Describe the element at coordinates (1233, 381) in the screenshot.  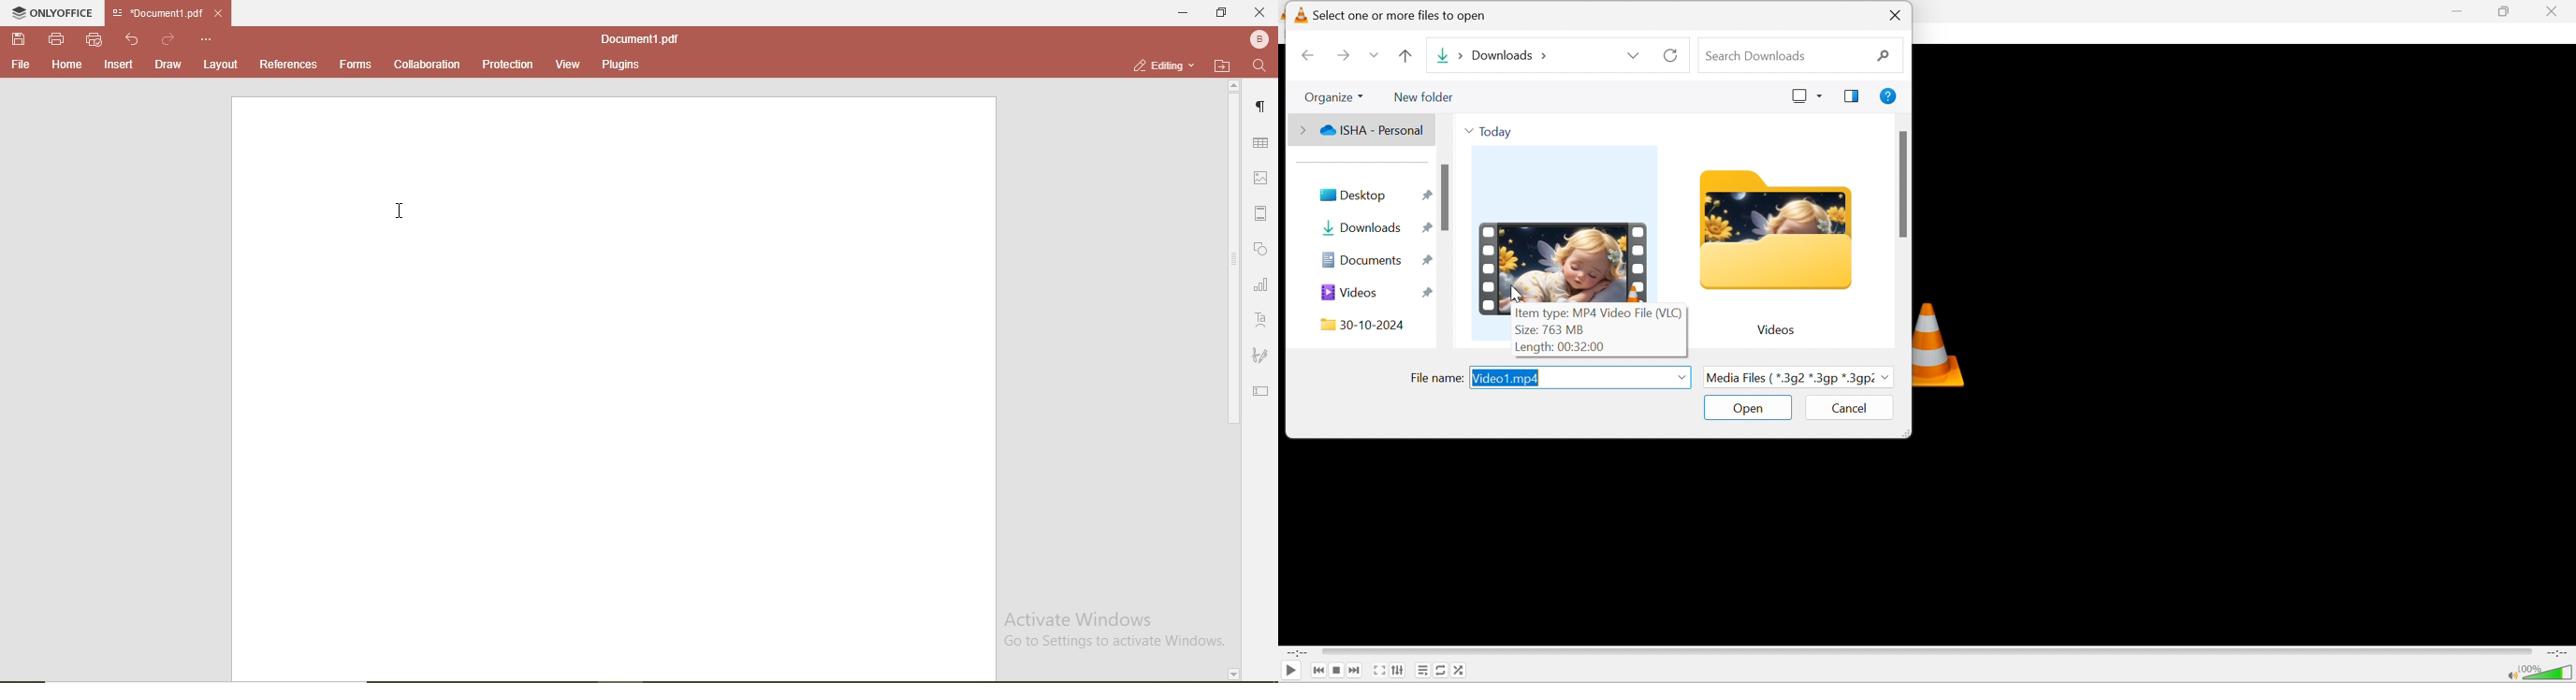
I see `scroll bar` at that location.